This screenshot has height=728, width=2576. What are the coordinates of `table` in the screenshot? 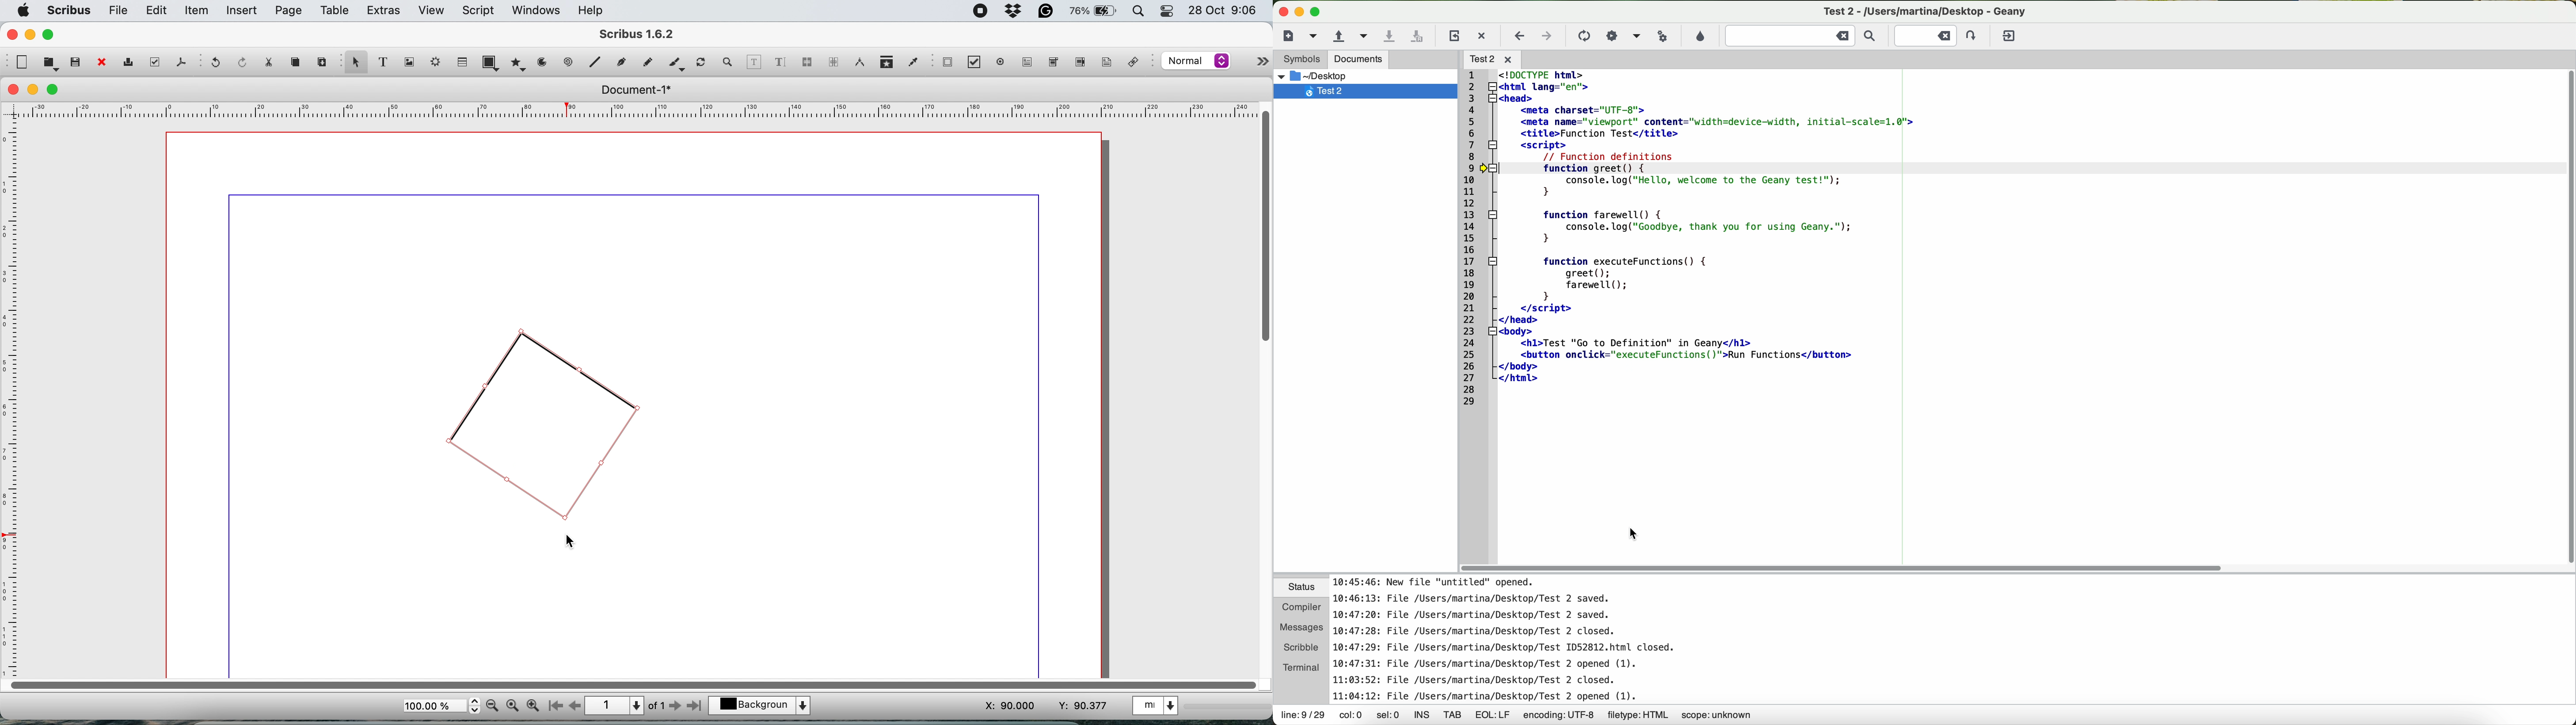 It's located at (336, 12).